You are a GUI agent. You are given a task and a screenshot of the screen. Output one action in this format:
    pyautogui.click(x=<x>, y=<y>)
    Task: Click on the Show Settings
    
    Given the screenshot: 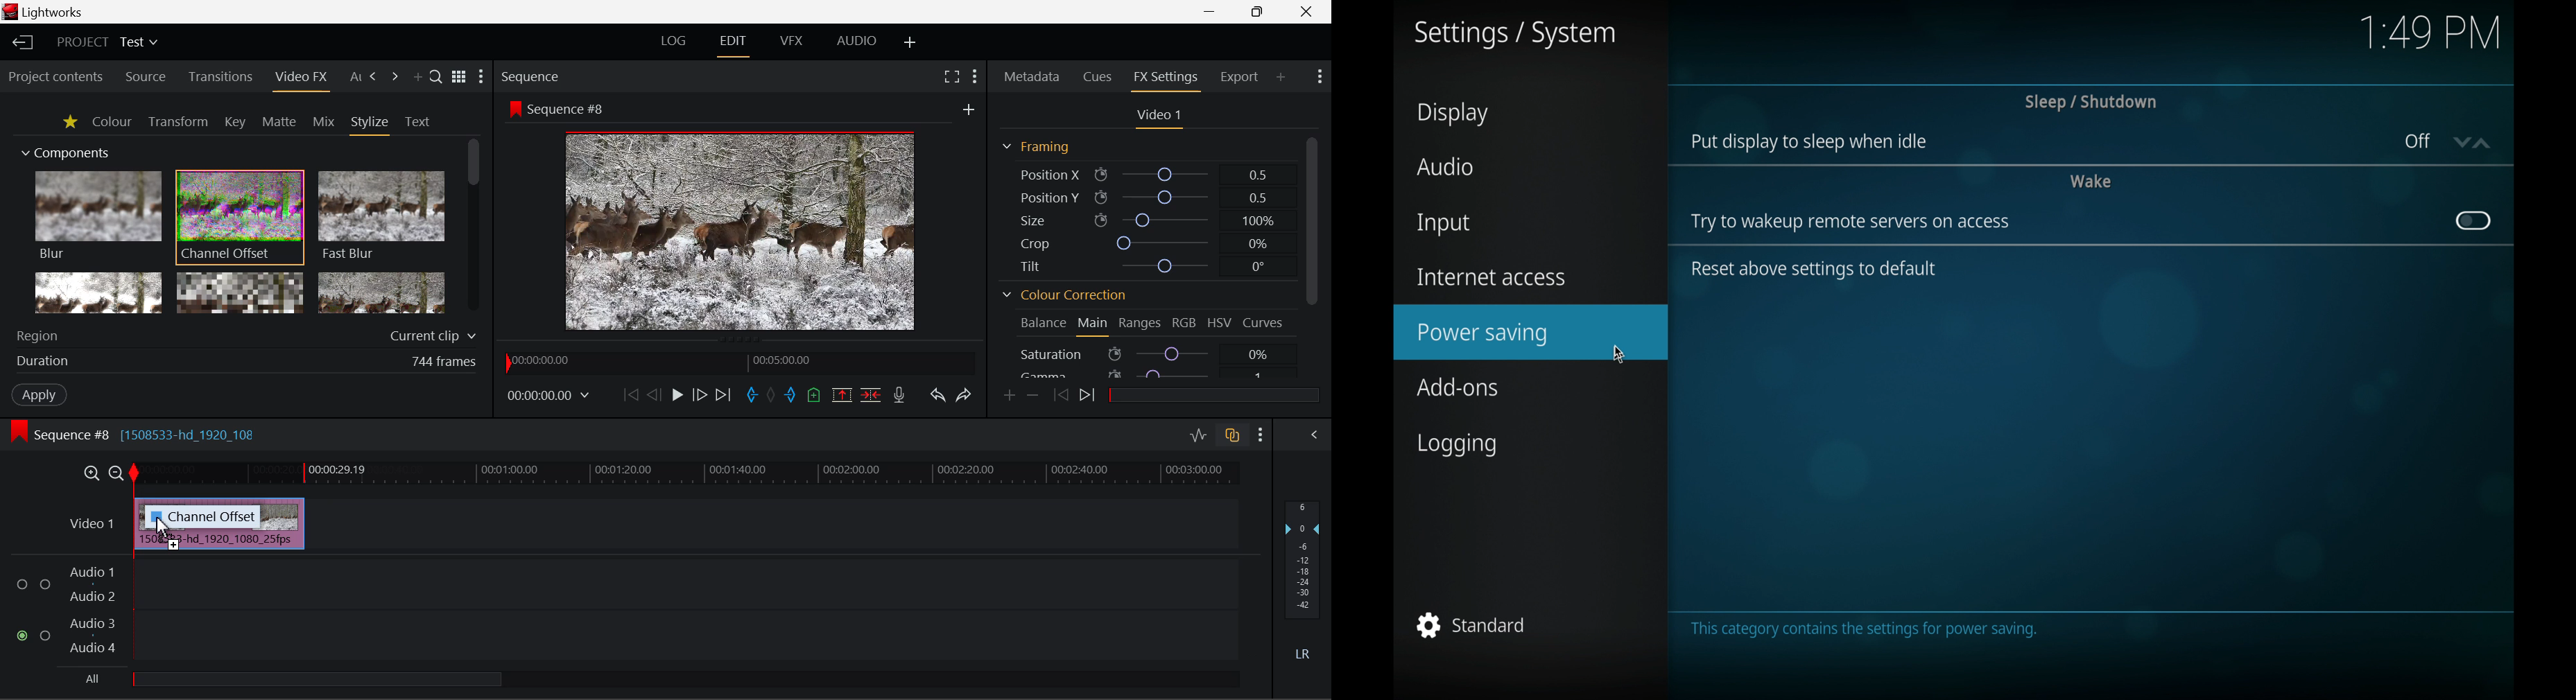 What is the action you would take?
    pyautogui.click(x=483, y=76)
    